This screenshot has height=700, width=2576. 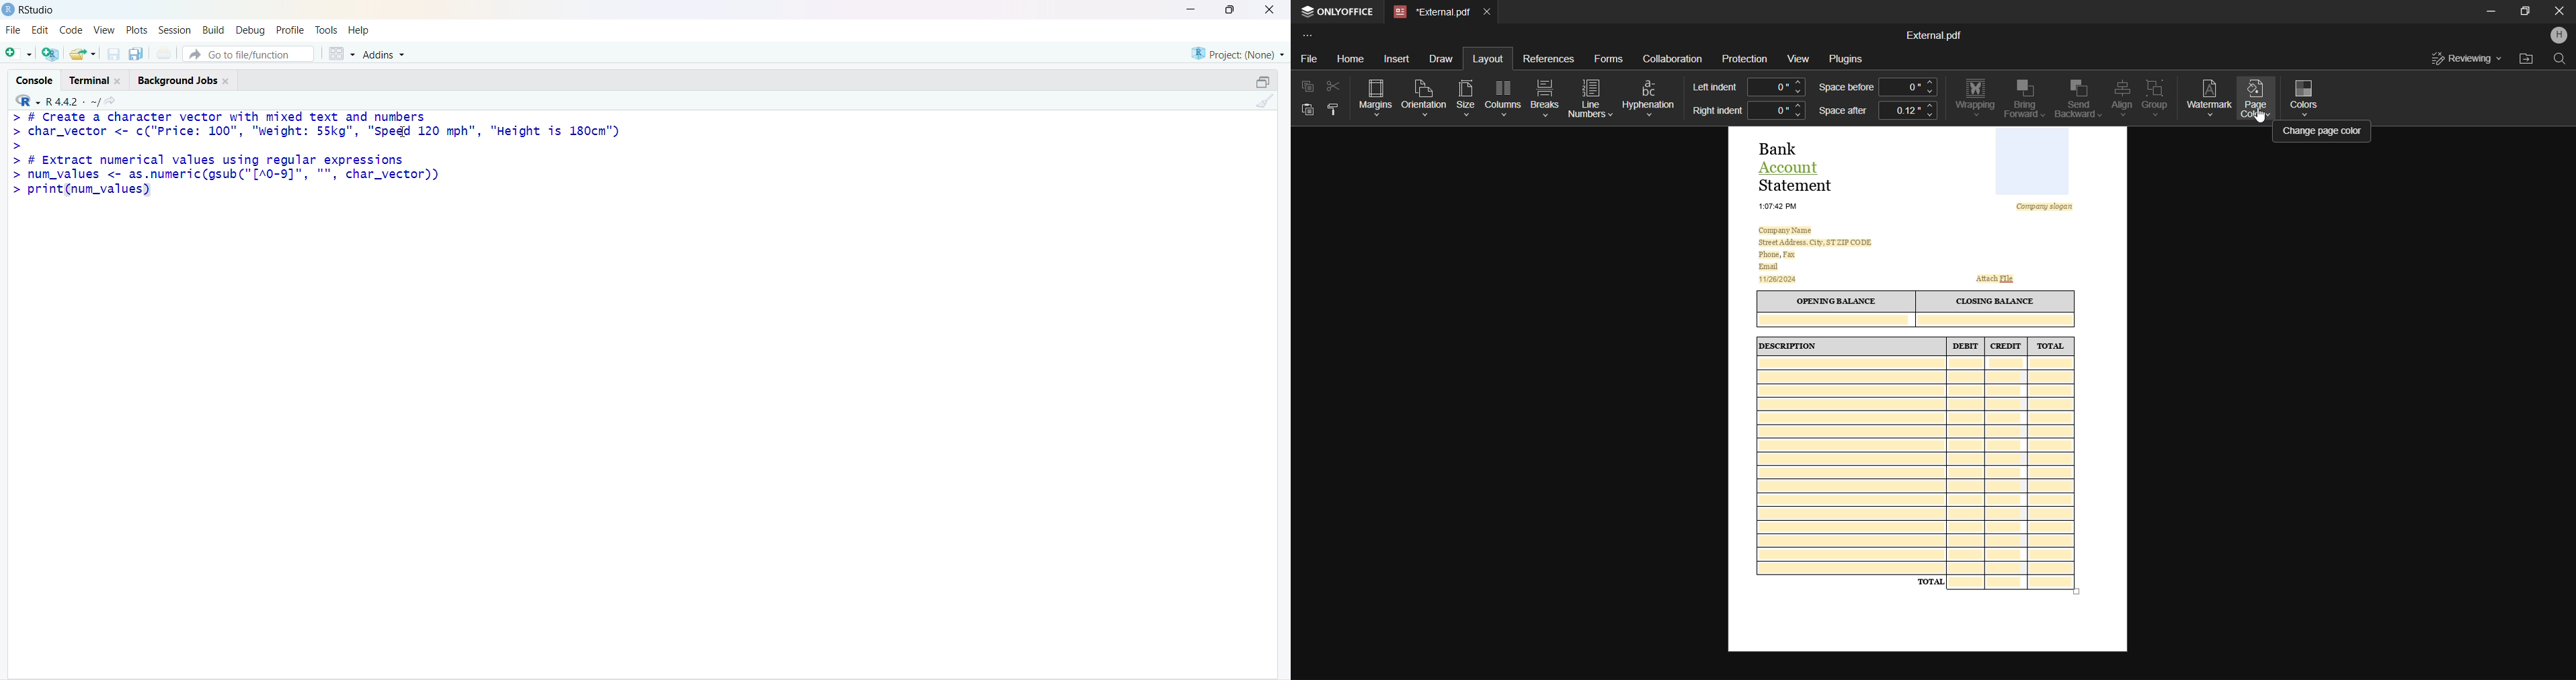 I want to click on Insert, so click(x=1400, y=58).